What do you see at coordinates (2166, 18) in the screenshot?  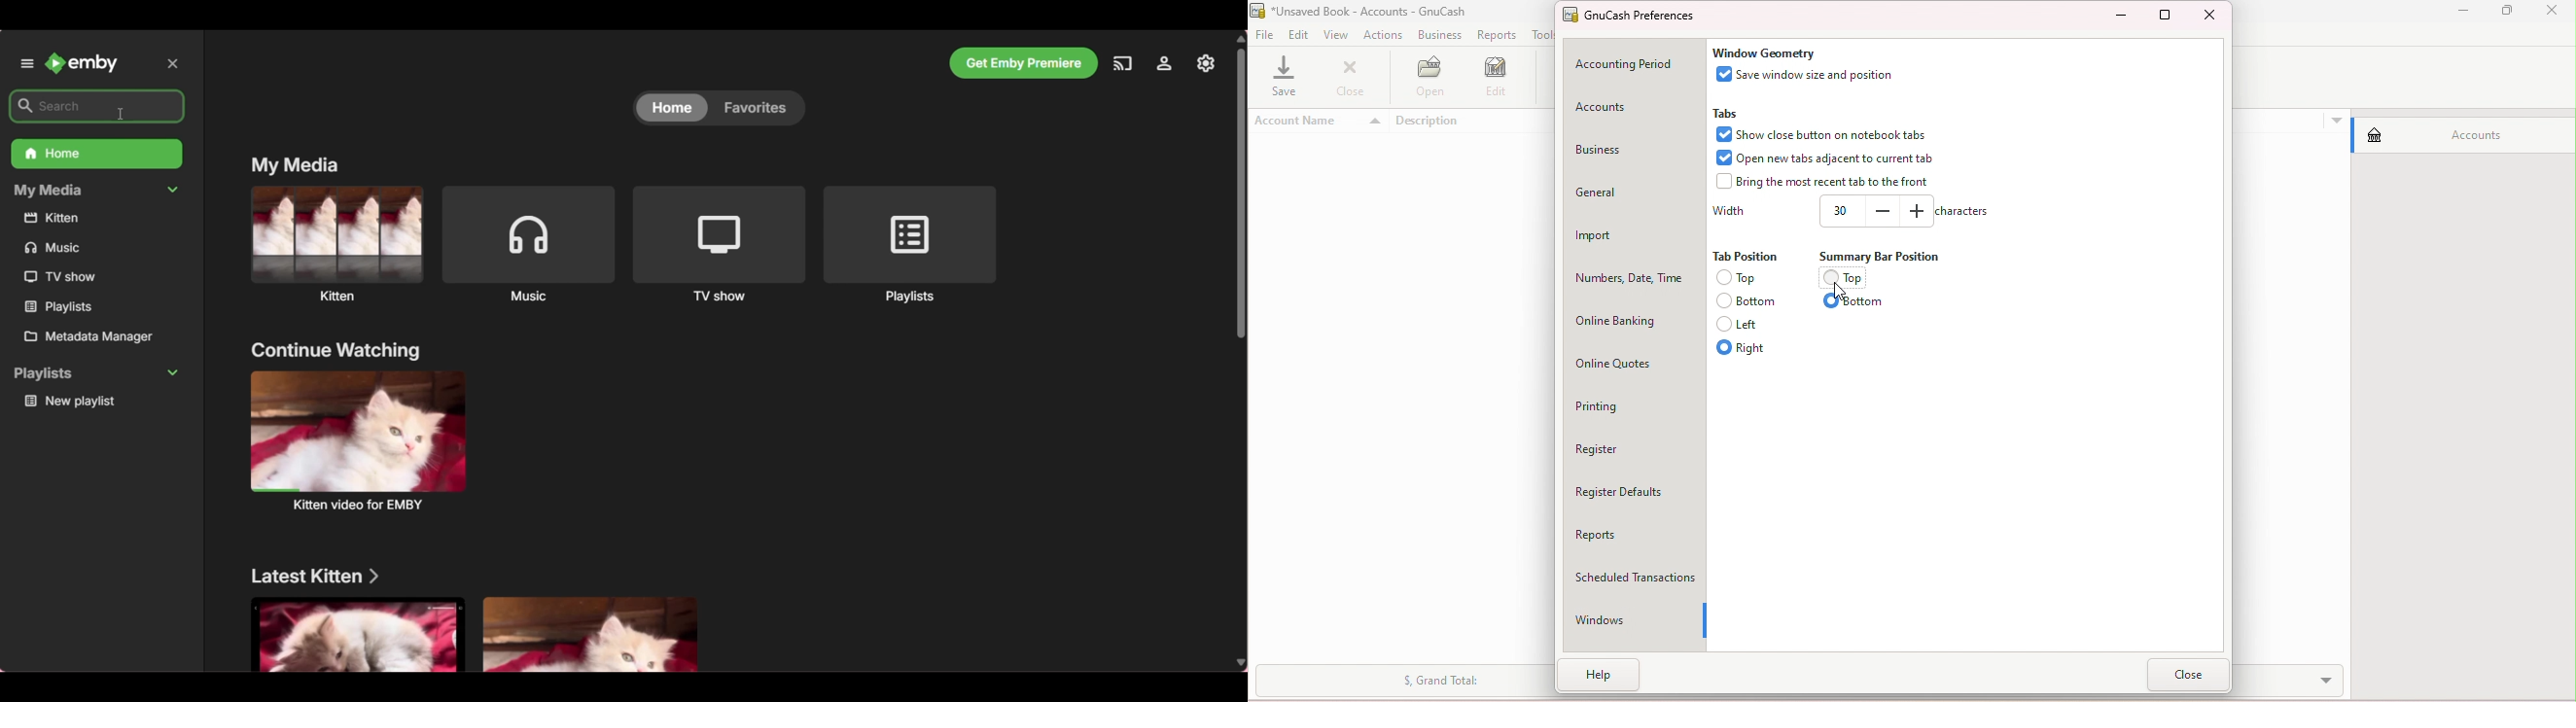 I see `Maximize` at bounding box center [2166, 18].